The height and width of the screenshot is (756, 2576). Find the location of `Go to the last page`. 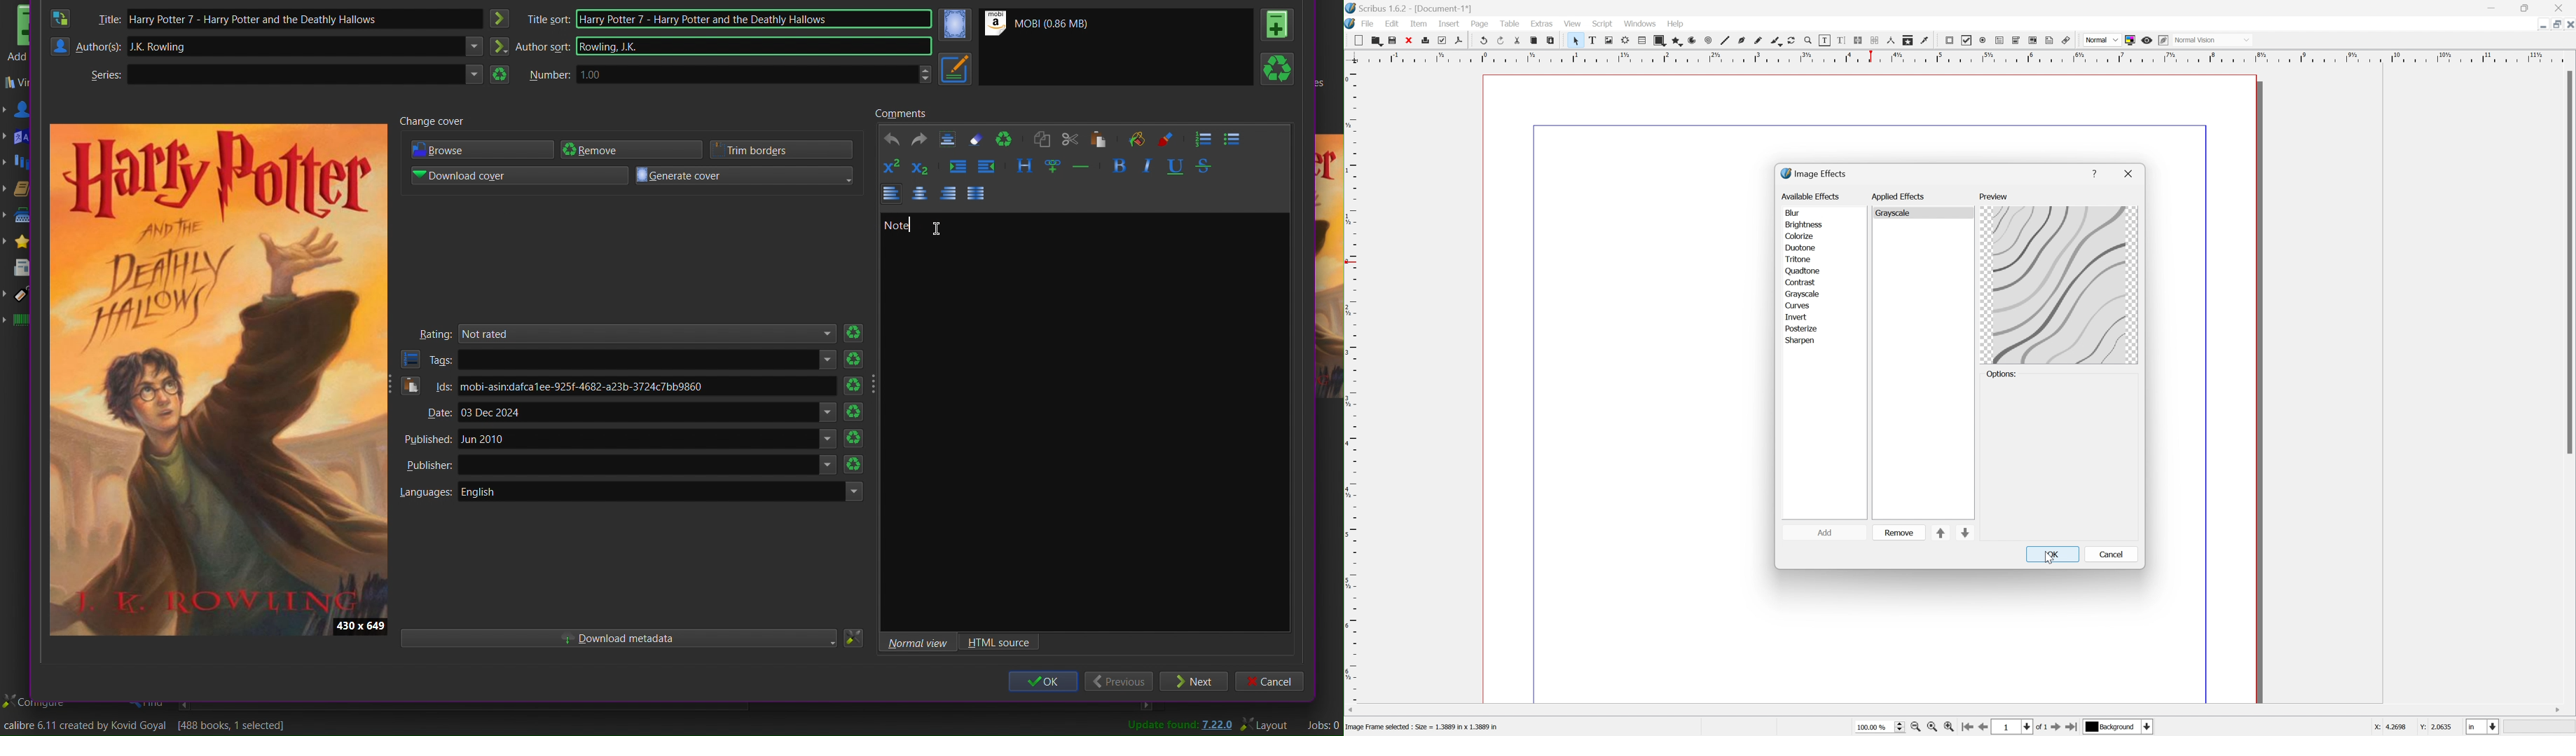

Go to the last page is located at coordinates (2071, 728).